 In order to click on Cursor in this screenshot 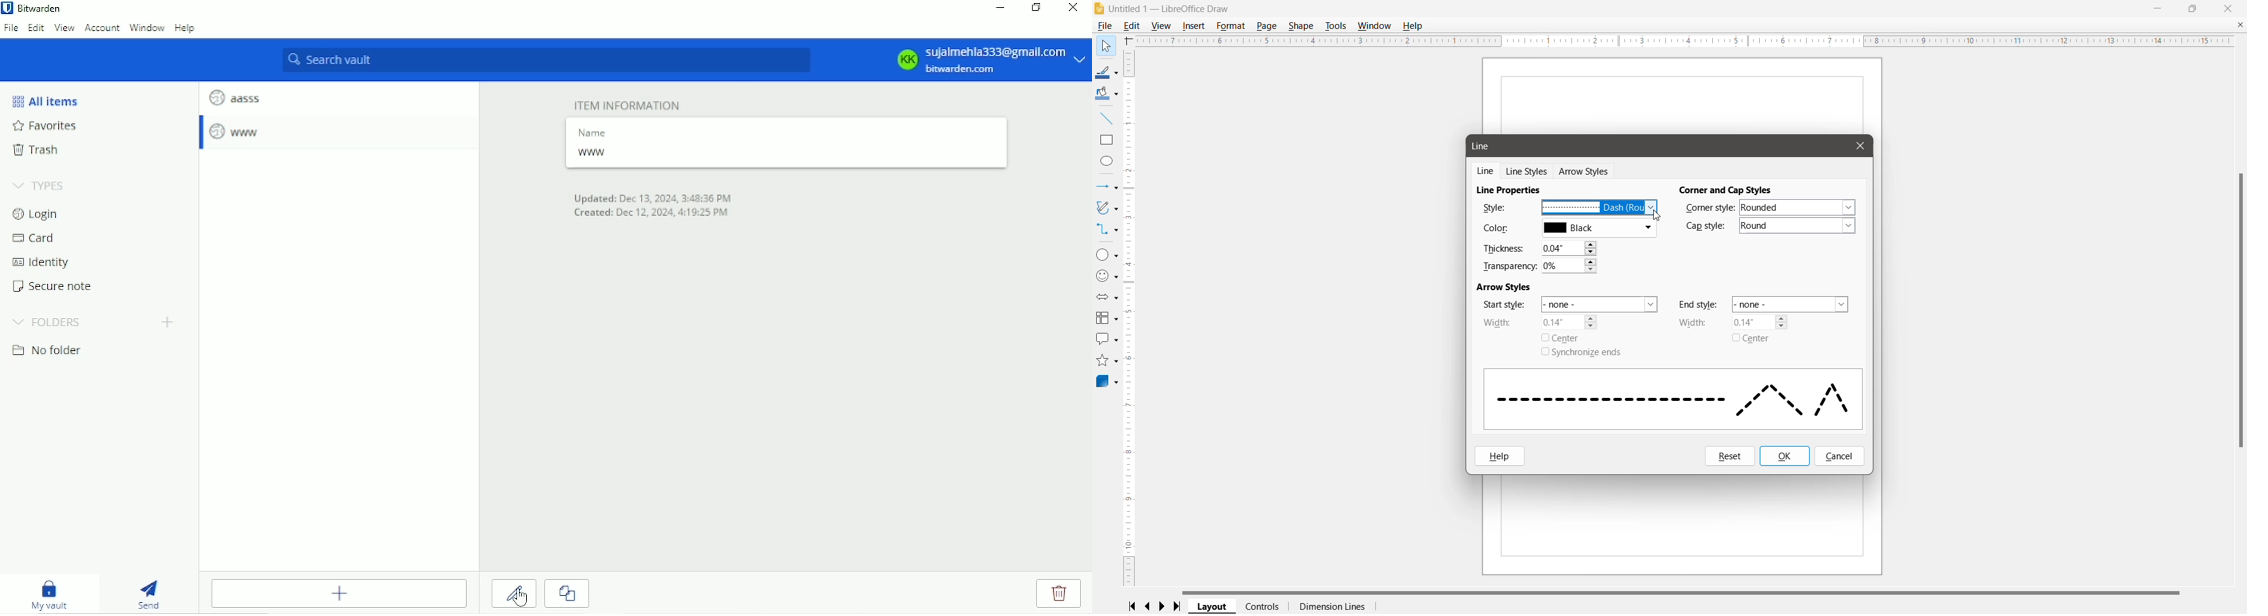, I will do `click(1859, 146)`.